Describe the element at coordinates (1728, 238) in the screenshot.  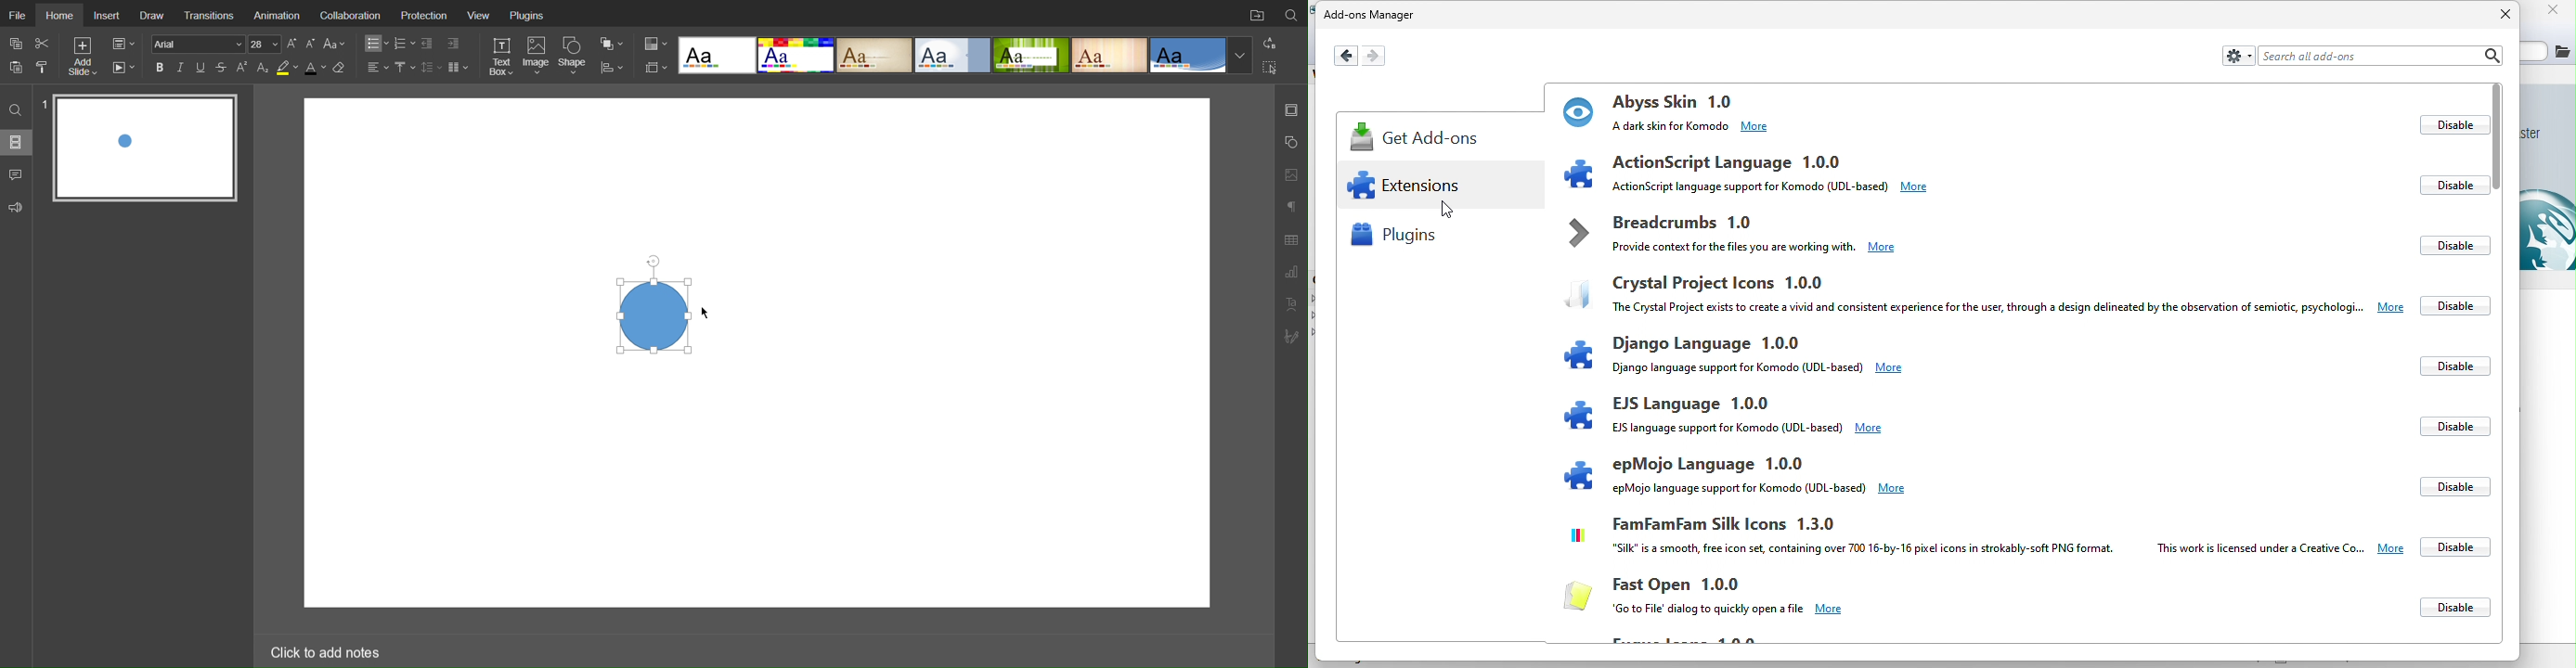
I see `breadcrumbs 1.0` at that location.